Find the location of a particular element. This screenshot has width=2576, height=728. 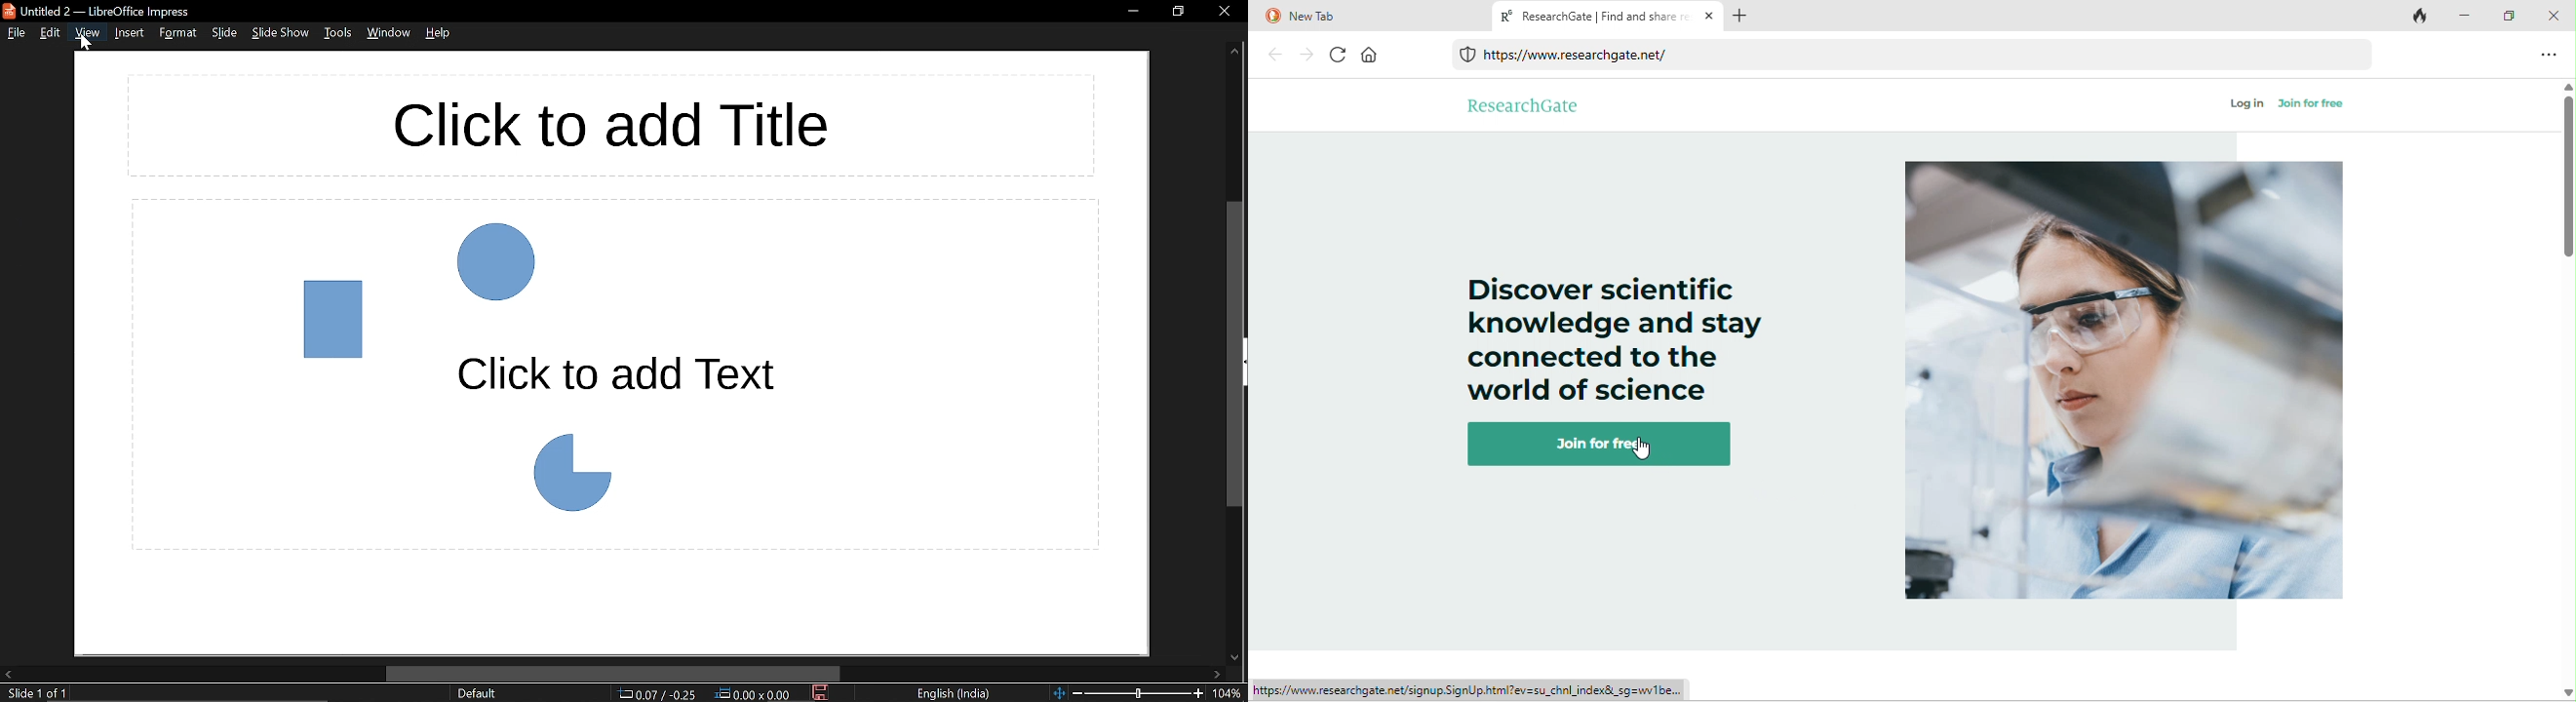

Edit is located at coordinates (51, 33).